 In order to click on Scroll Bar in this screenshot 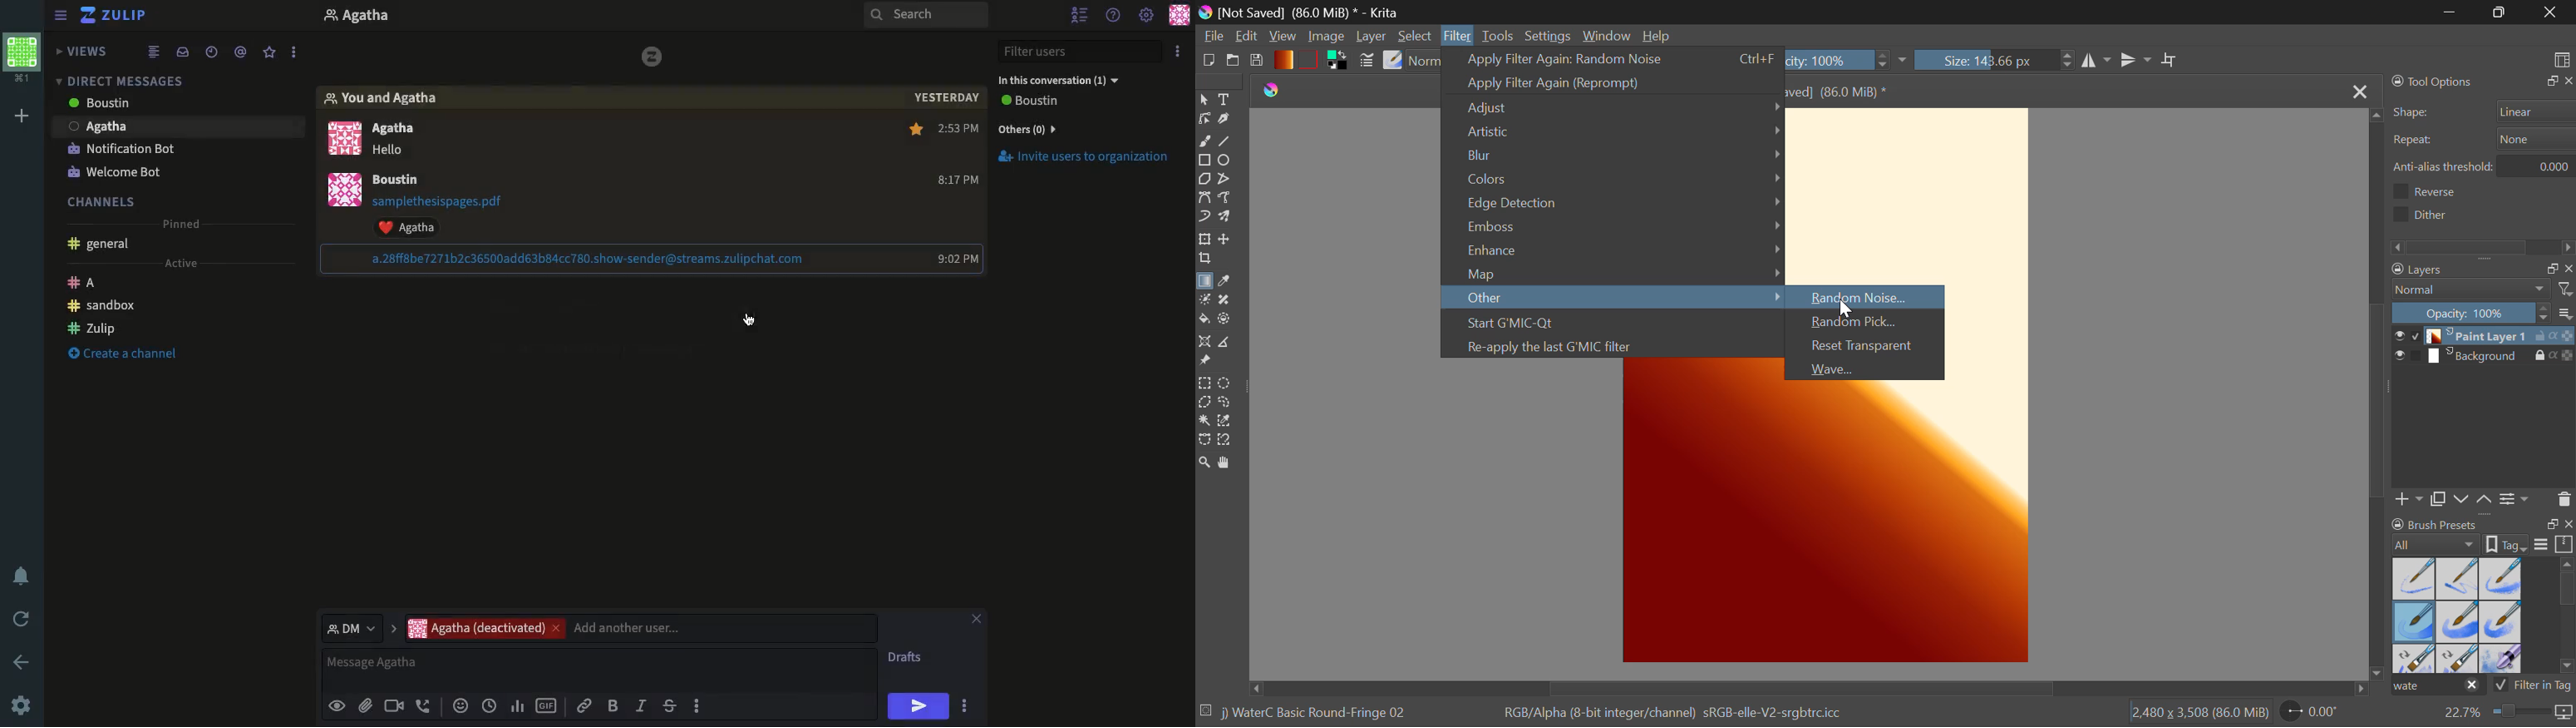, I will do `click(1801, 689)`.